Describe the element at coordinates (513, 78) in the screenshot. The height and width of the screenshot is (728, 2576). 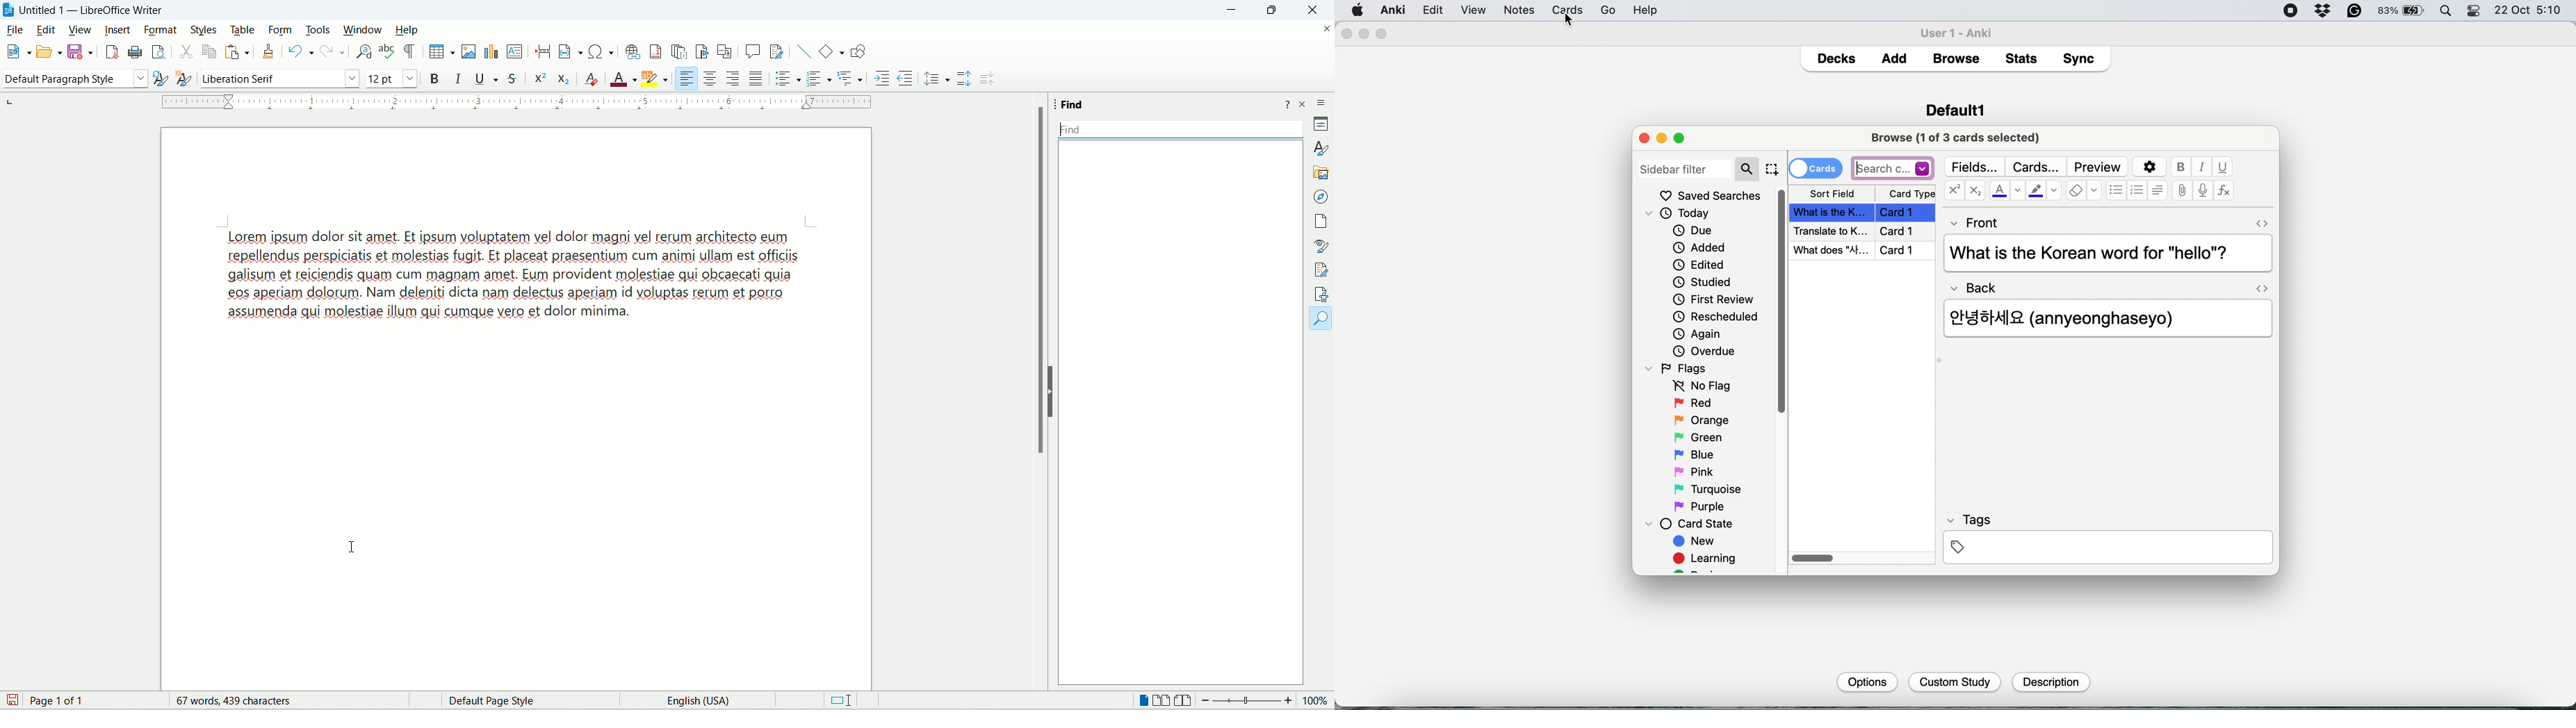
I see `strikethrough` at that location.